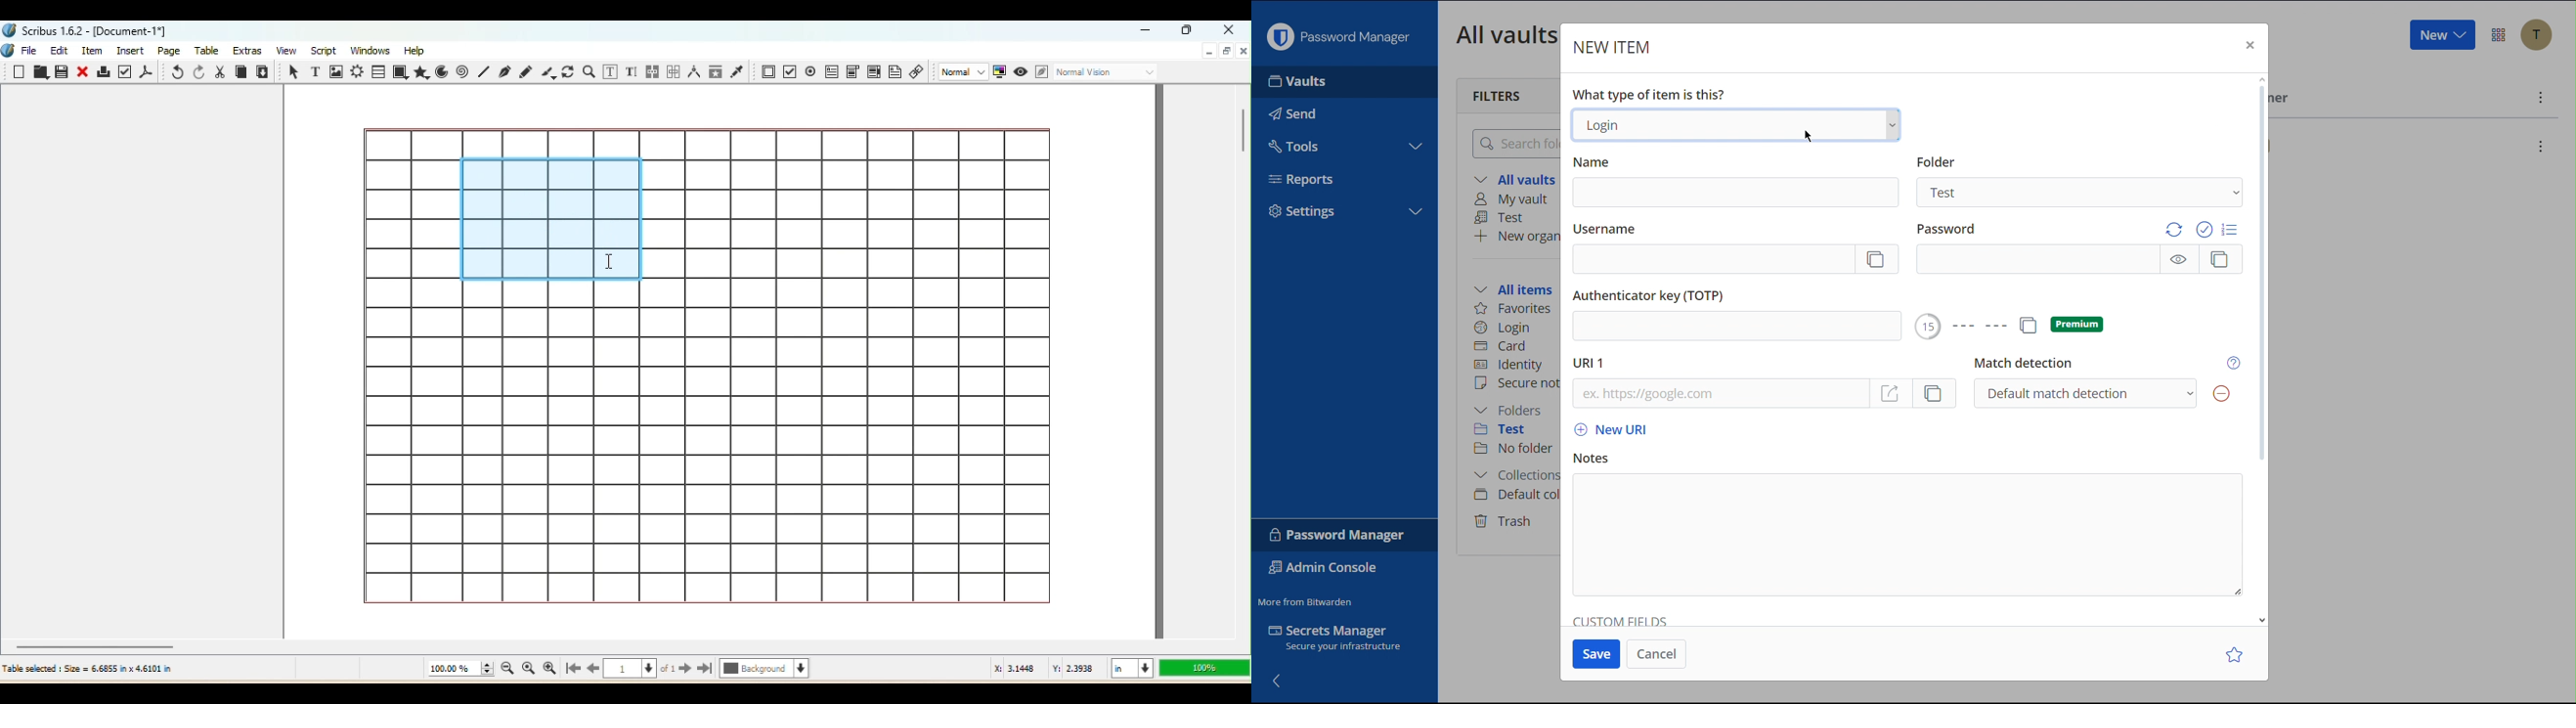 This screenshot has height=728, width=2576. I want to click on : 1.8413 Y: 1.5099, so click(1046, 670).